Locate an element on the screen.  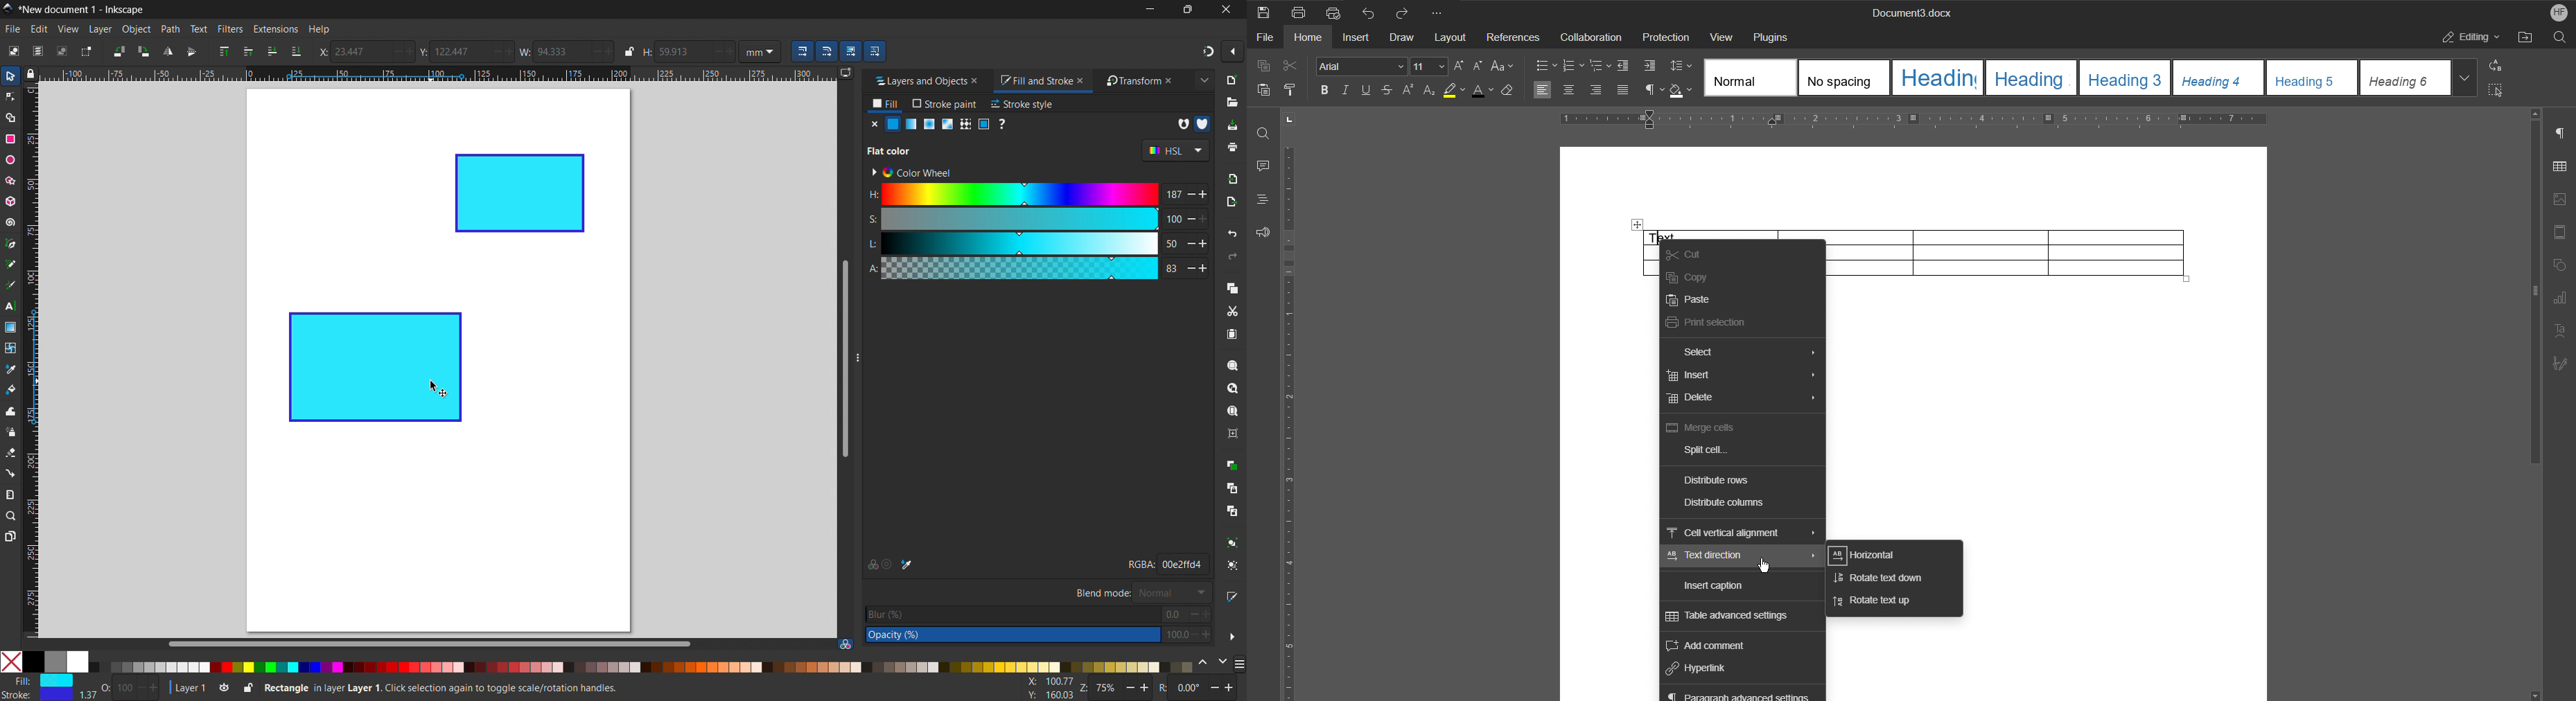
Print is located at coordinates (1296, 11).